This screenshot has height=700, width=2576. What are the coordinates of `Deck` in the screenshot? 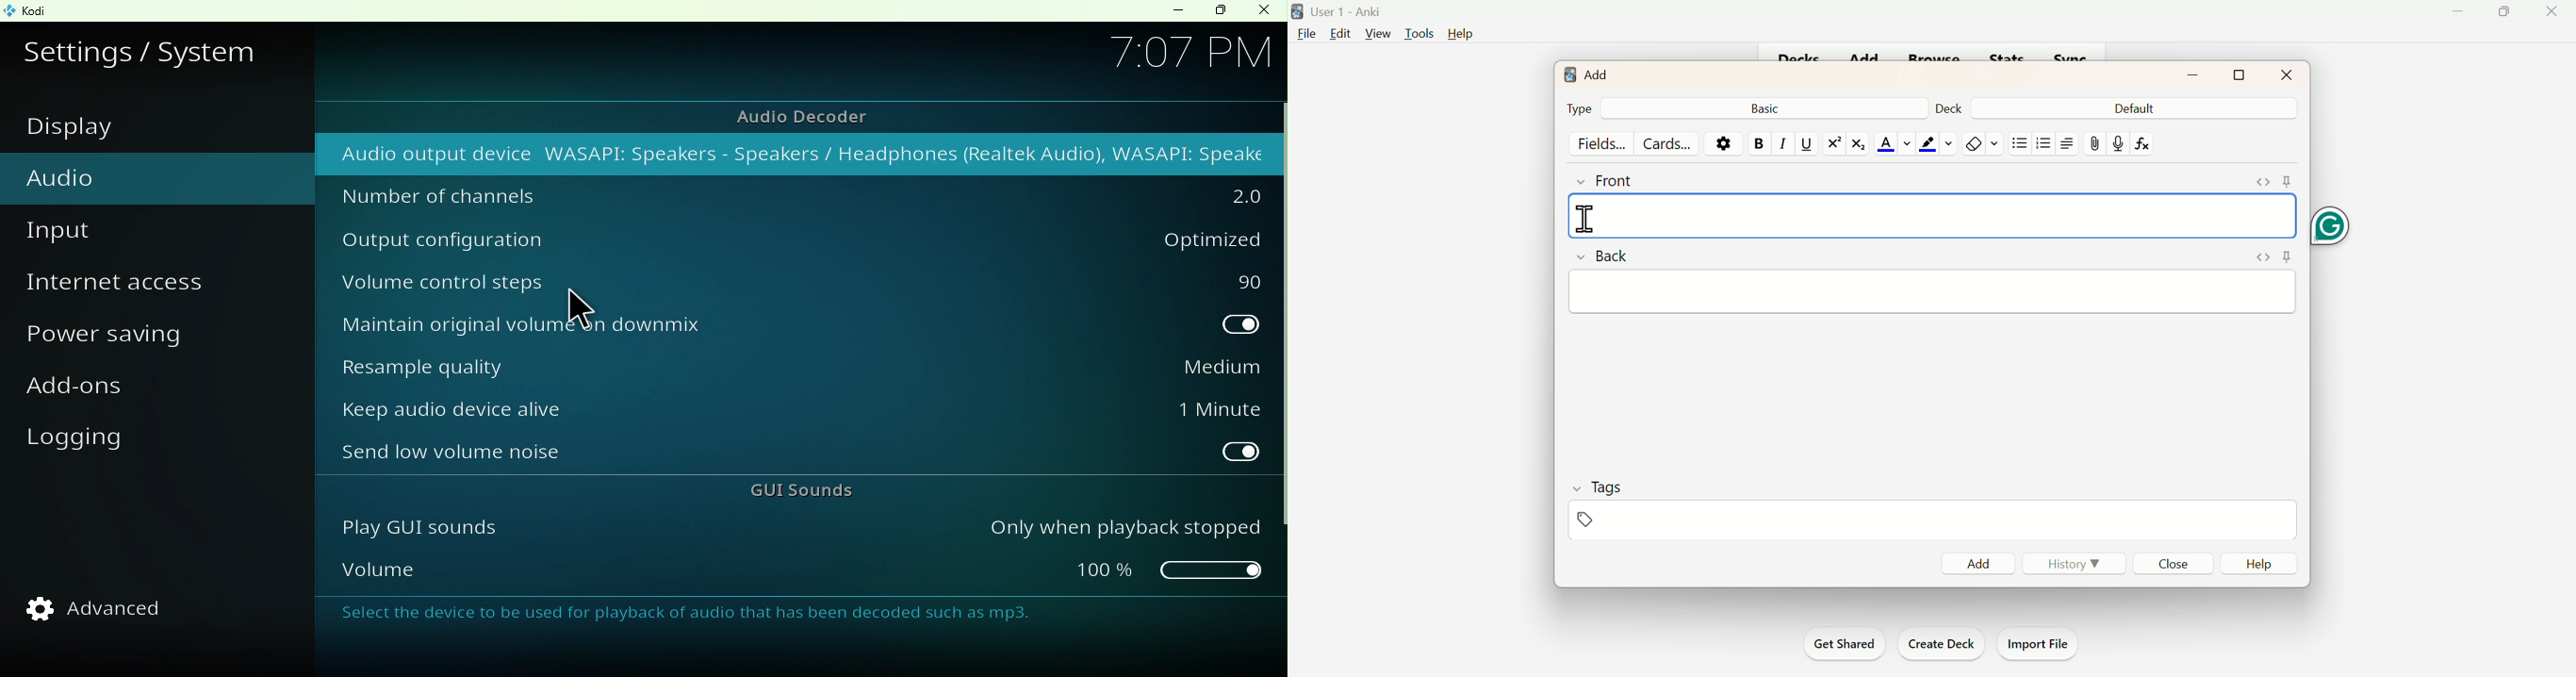 It's located at (1947, 109).